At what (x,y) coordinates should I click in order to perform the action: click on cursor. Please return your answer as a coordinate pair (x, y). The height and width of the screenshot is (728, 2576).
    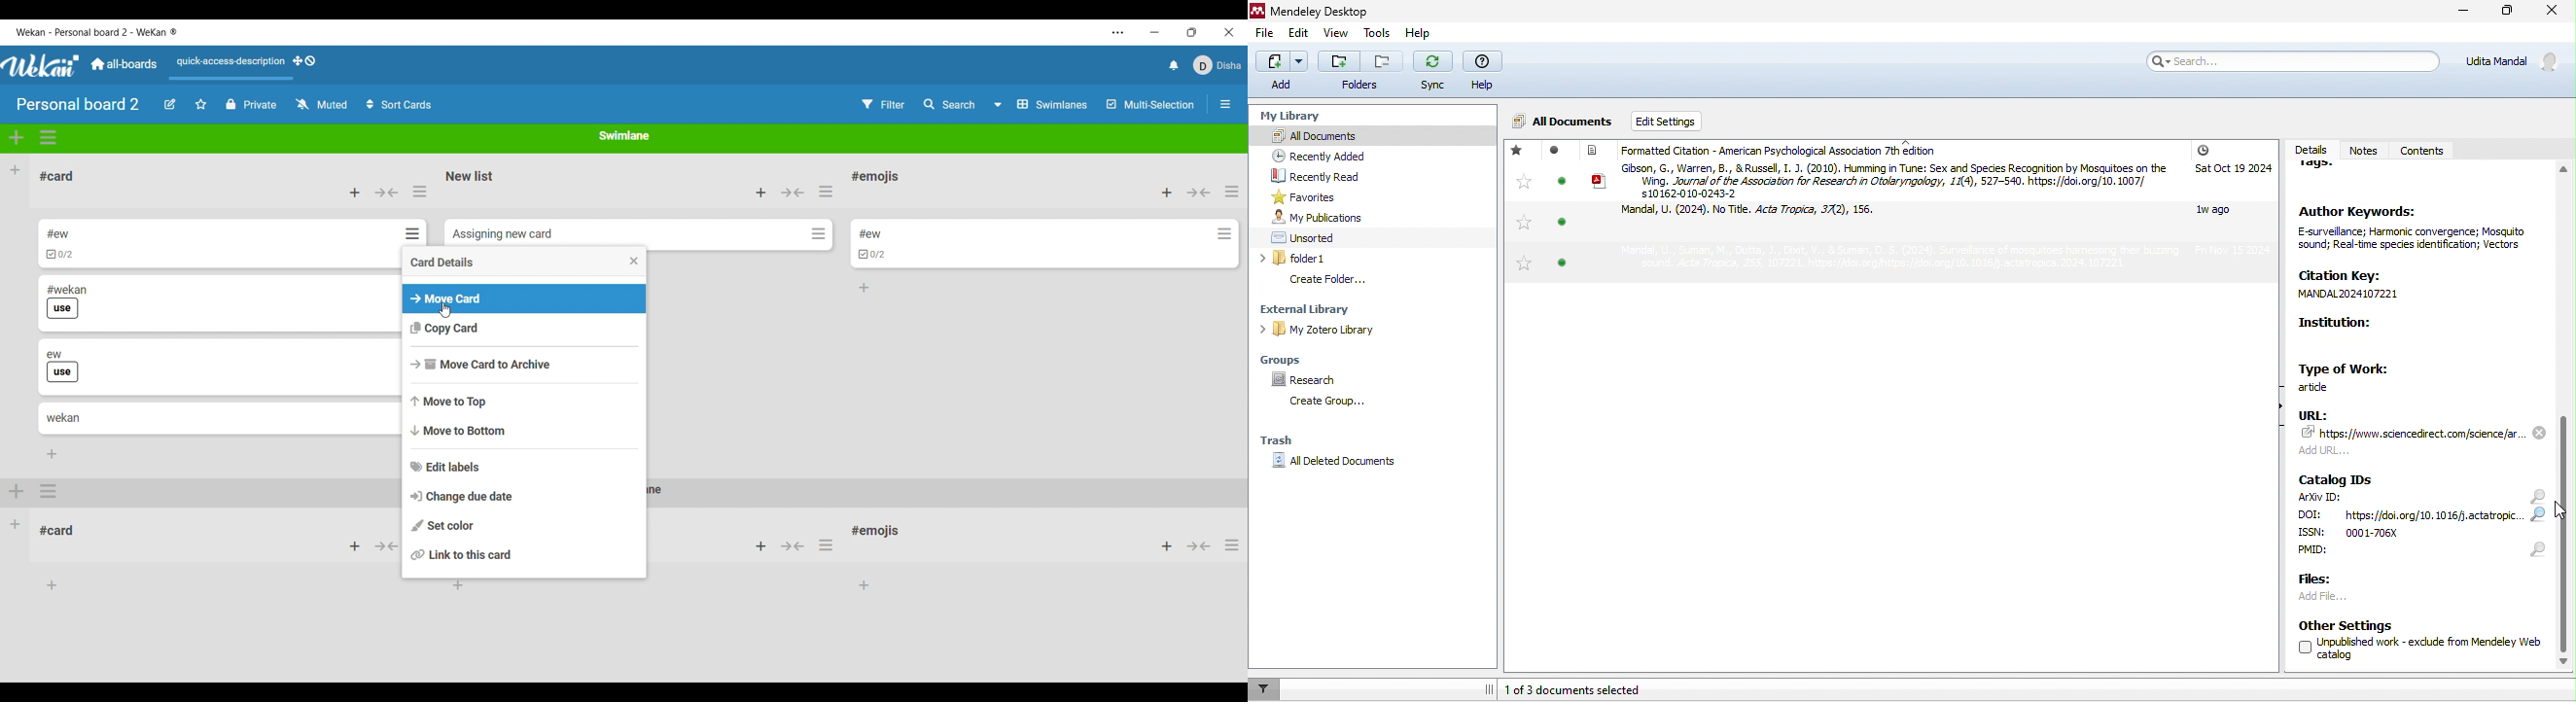
    Looking at the image, I should click on (451, 310).